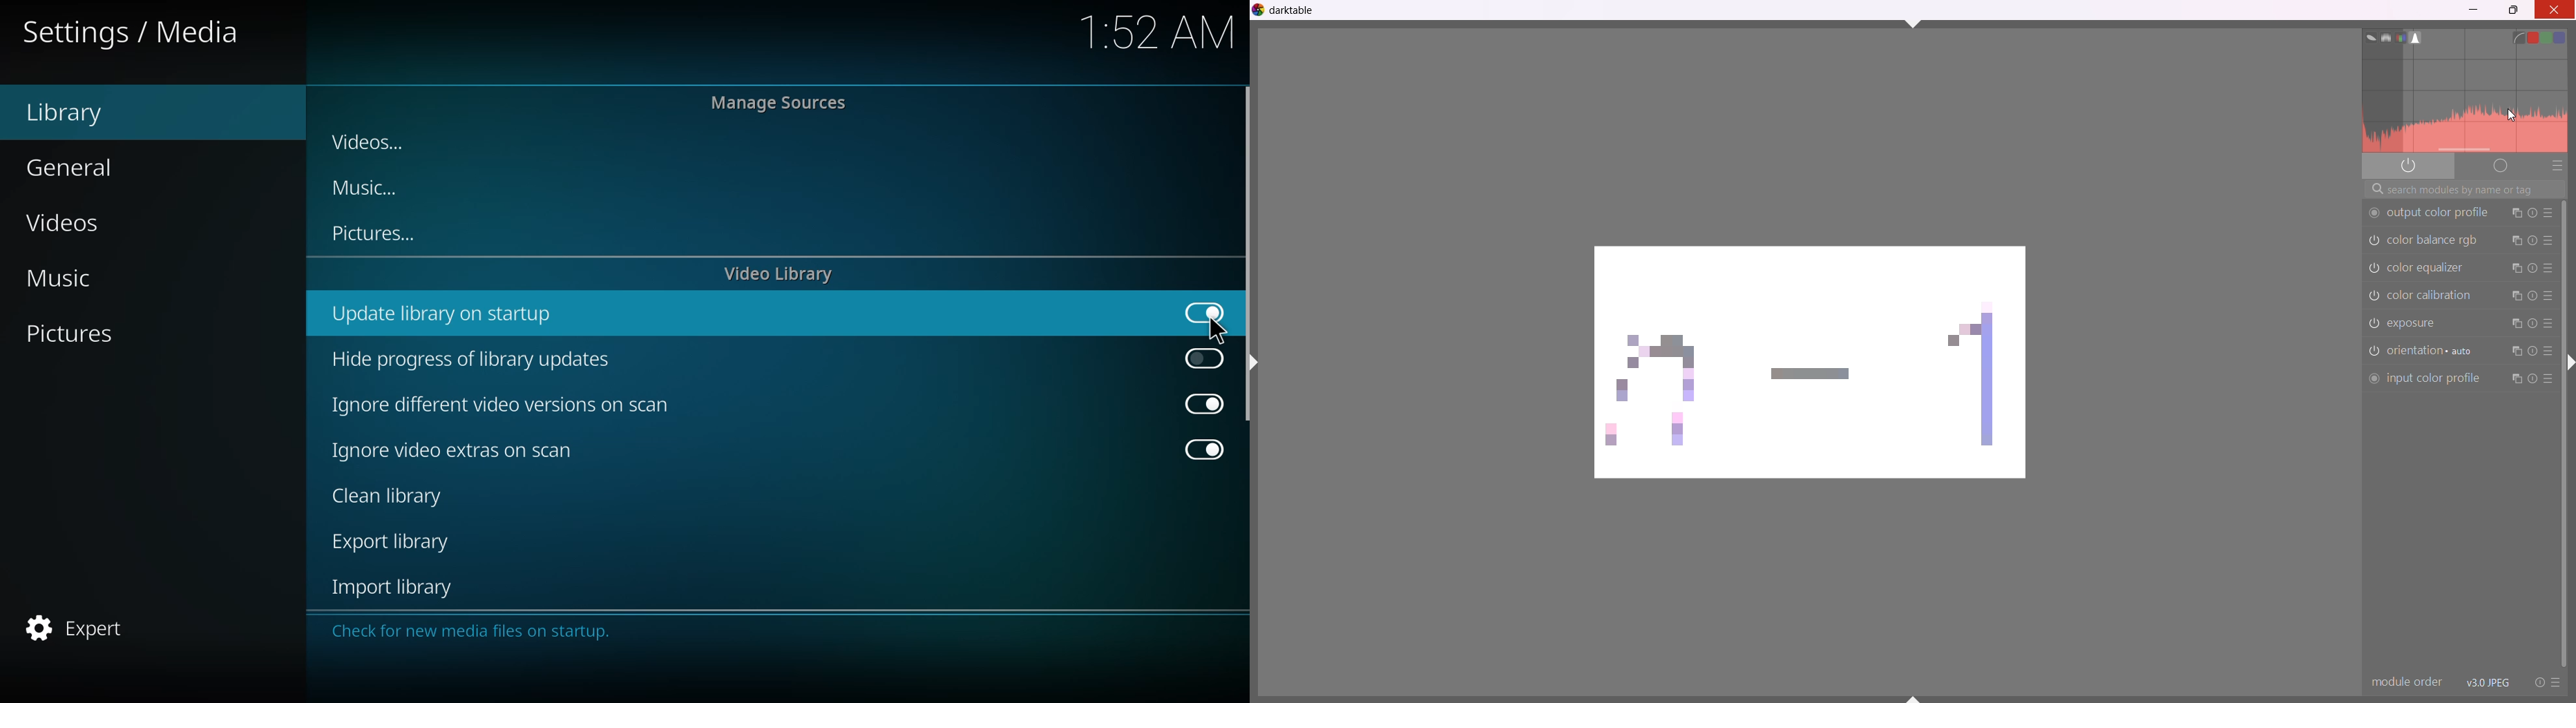 The width and height of the screenshot is (2576, 728). Describe the element at coordinates (2513, 353) in the screenshot. I see `instance` at that location.